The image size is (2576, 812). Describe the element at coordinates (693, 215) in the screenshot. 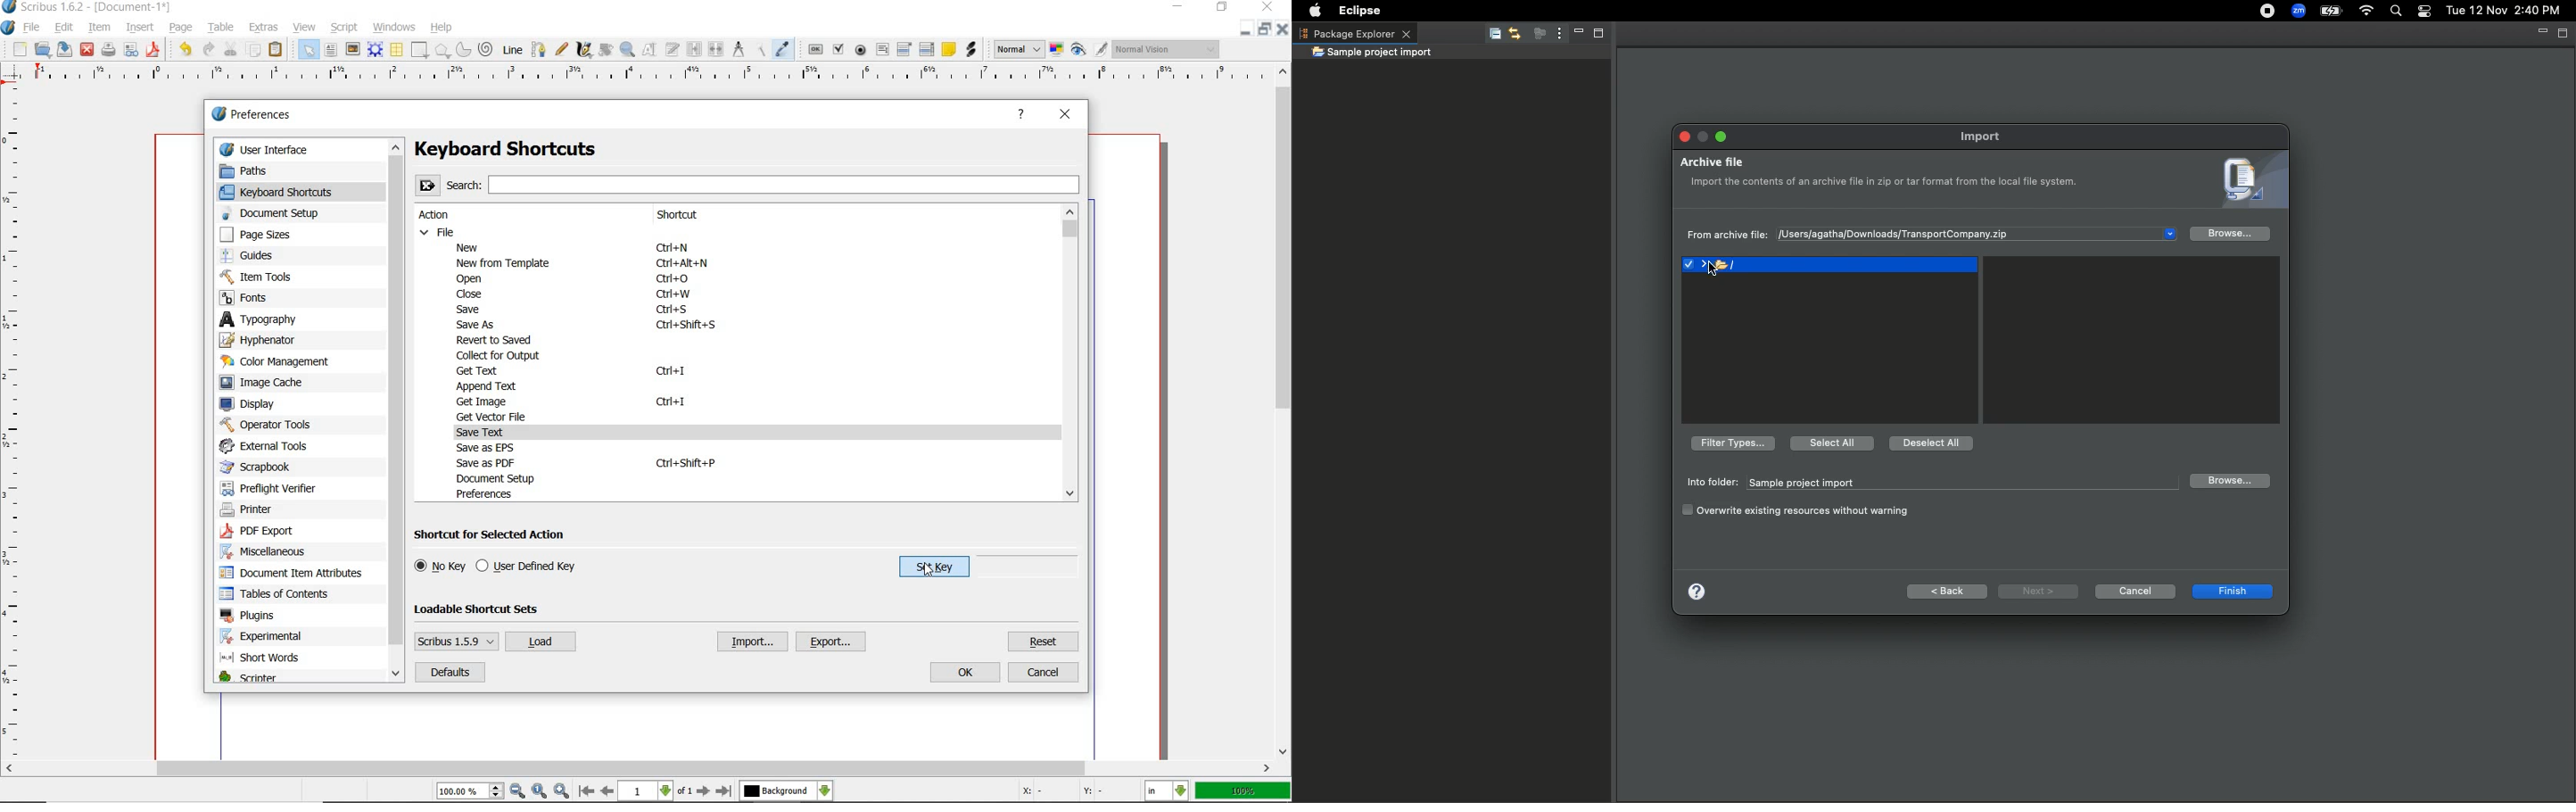

I see `shortcut` at that location.